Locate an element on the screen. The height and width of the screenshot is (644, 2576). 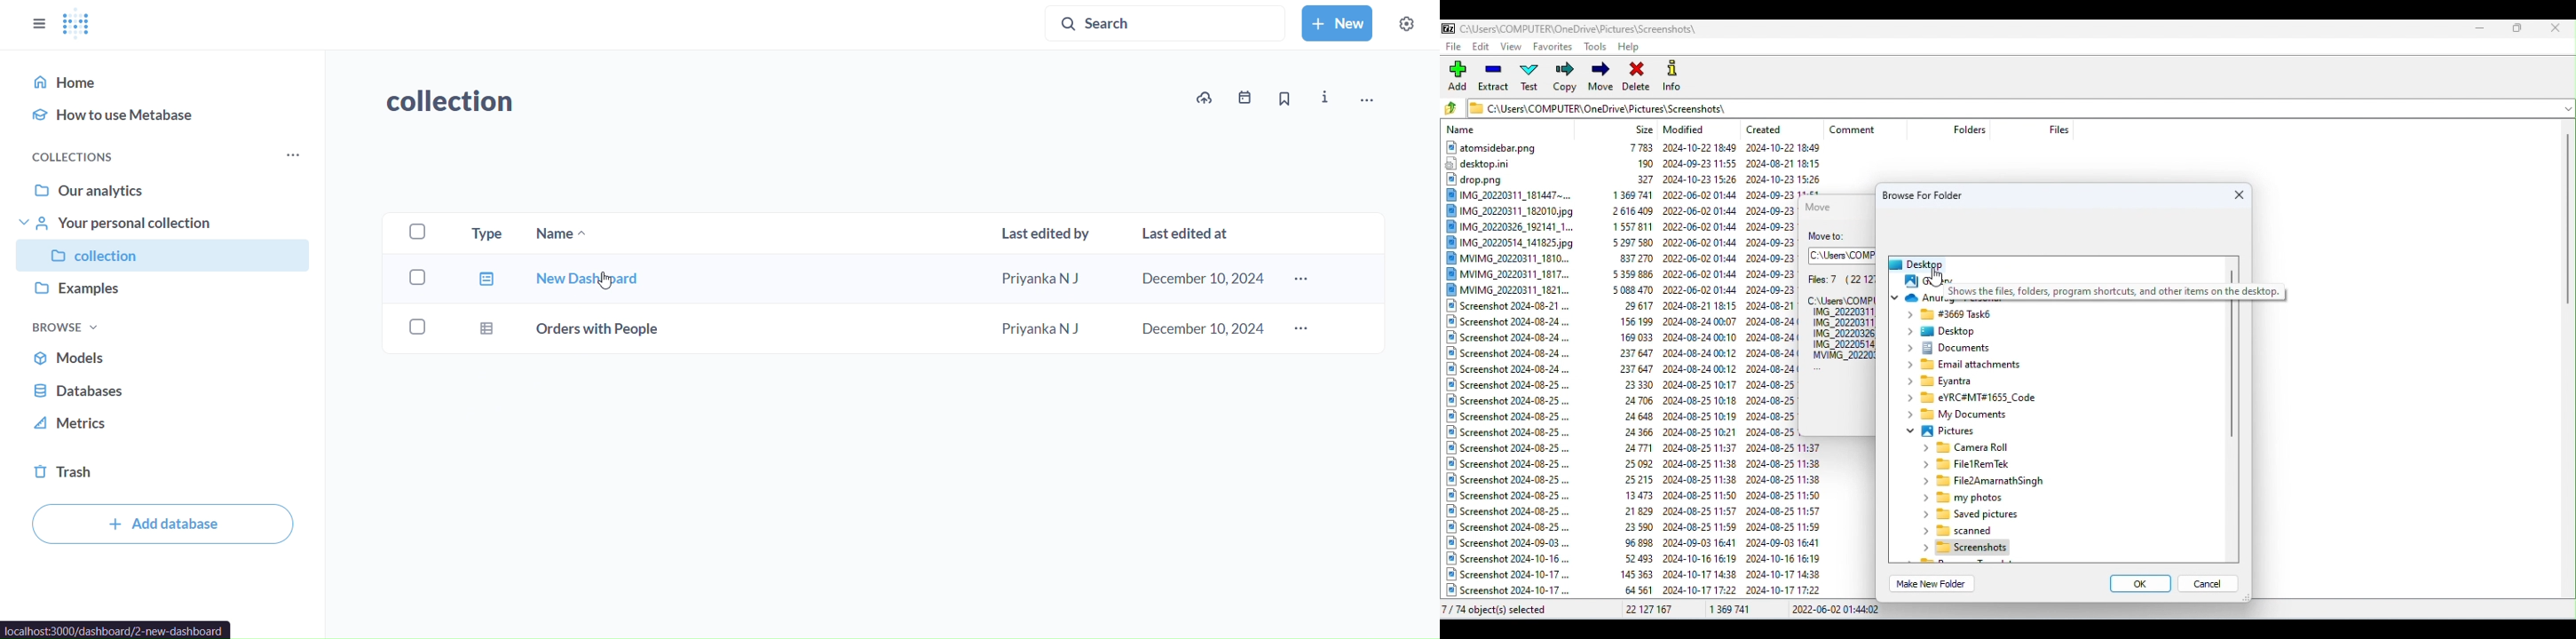
home is located at coordinates (164, 81).